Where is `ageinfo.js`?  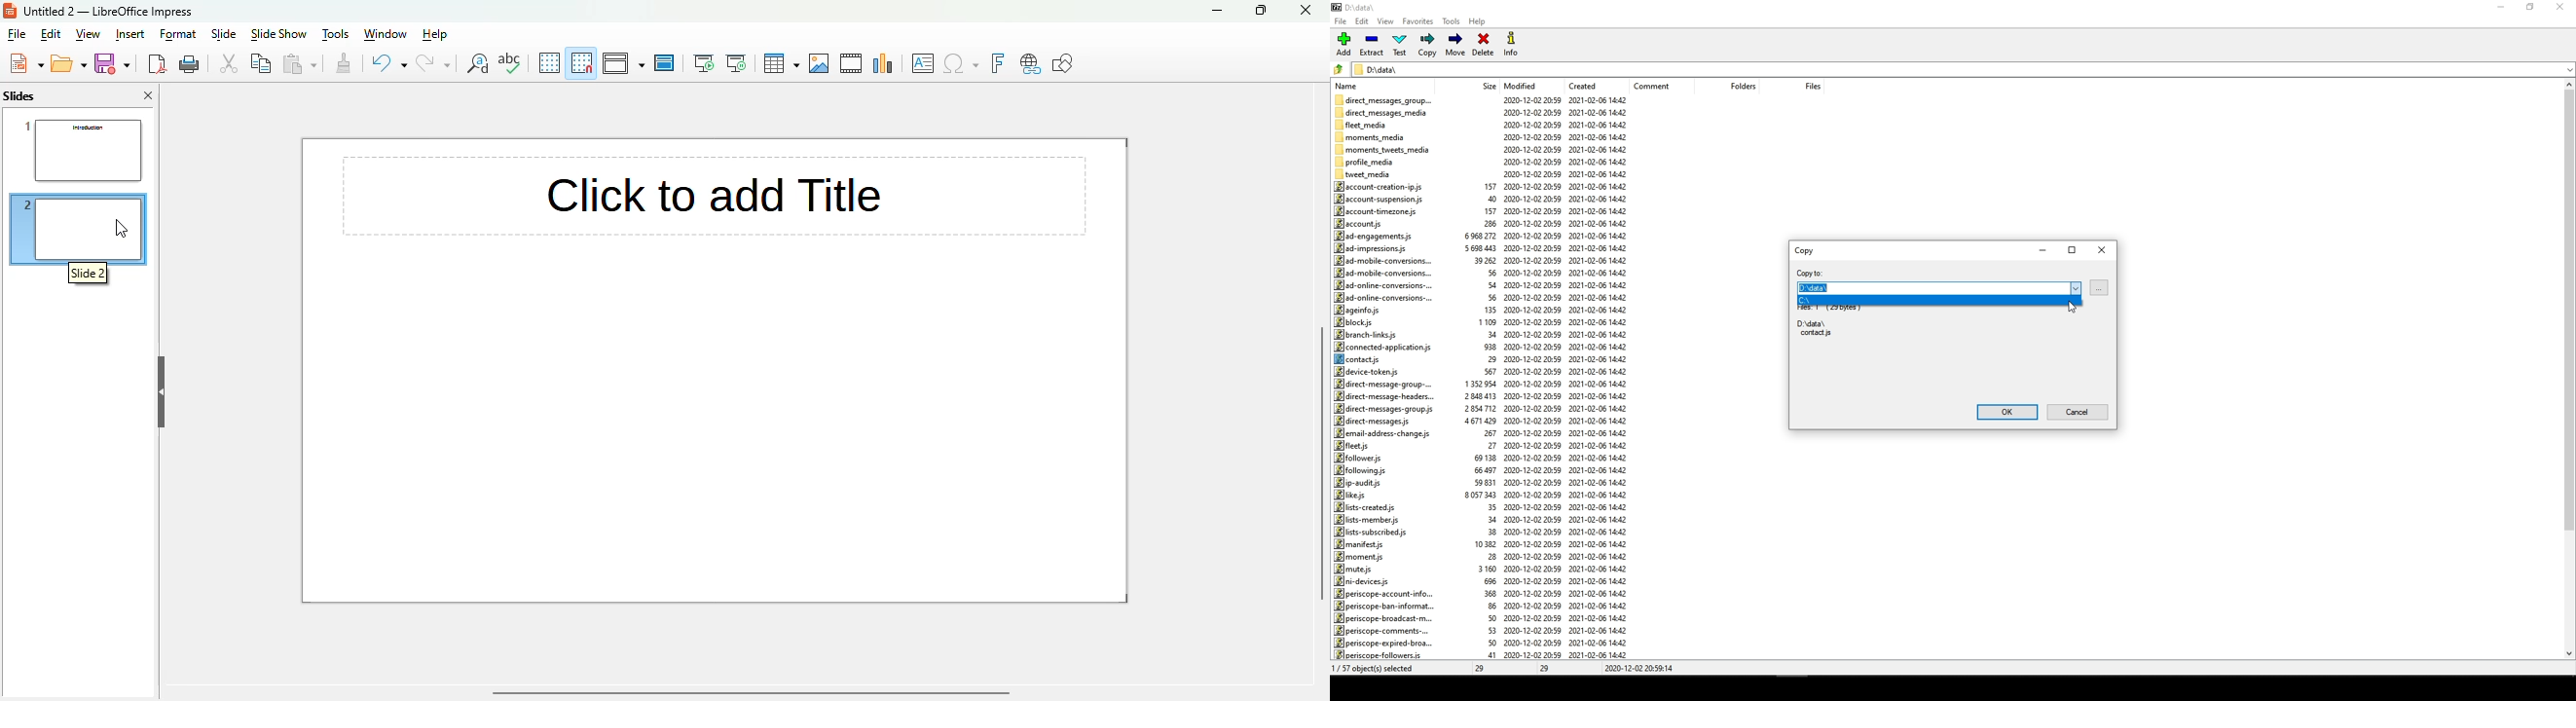
ageinfo.js is located at coordinates (1358, 310).